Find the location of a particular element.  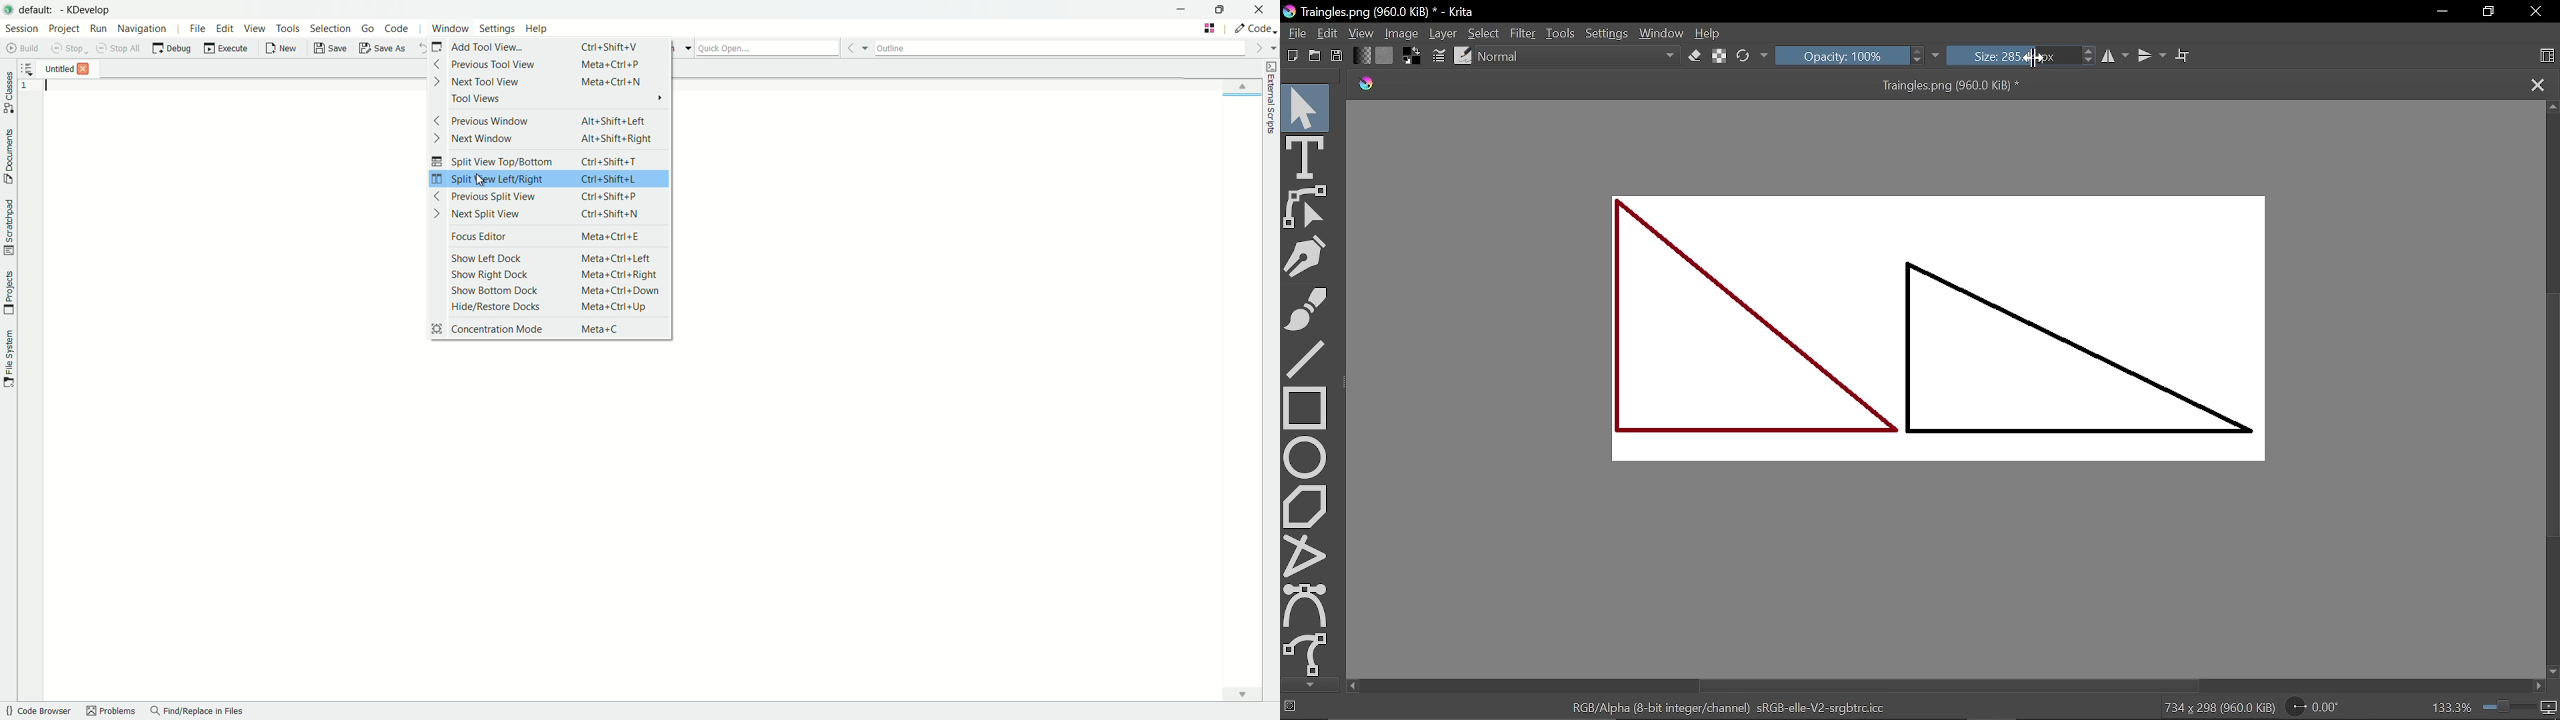

Freehand curve tool is located at coordinates (1308, 654).